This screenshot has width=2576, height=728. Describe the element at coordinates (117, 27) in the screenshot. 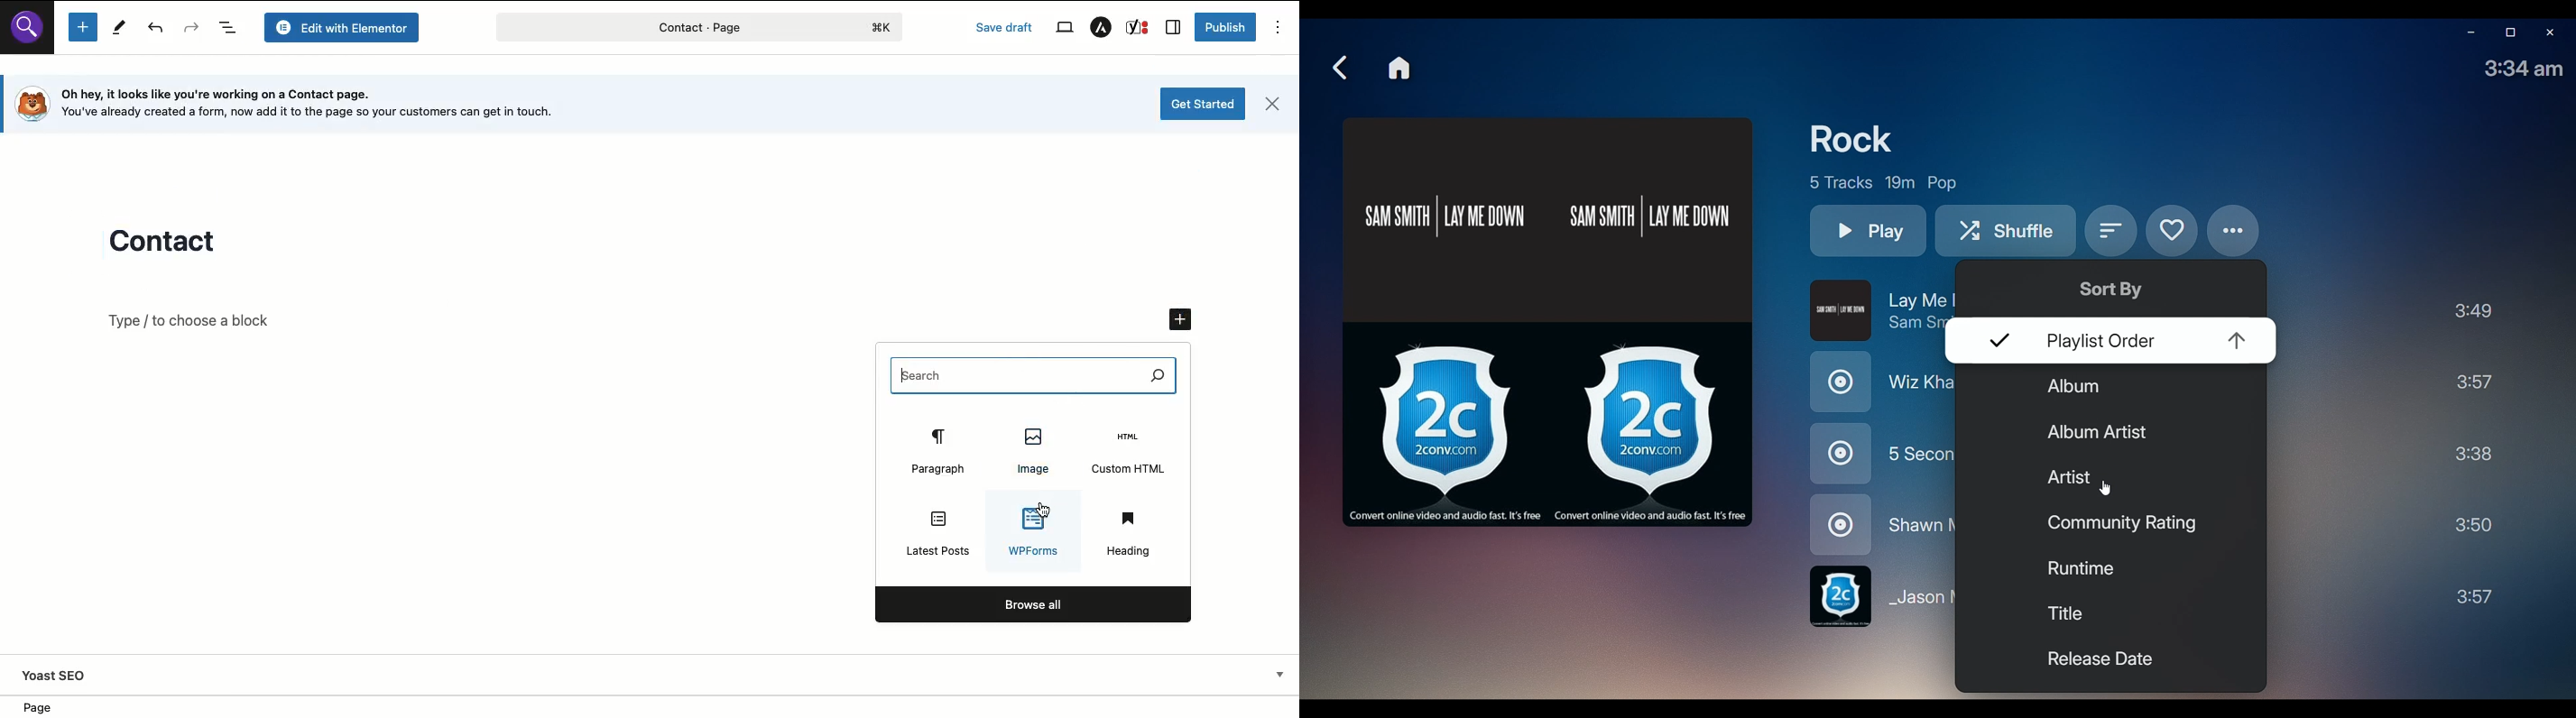

I see `Tools` at that location.